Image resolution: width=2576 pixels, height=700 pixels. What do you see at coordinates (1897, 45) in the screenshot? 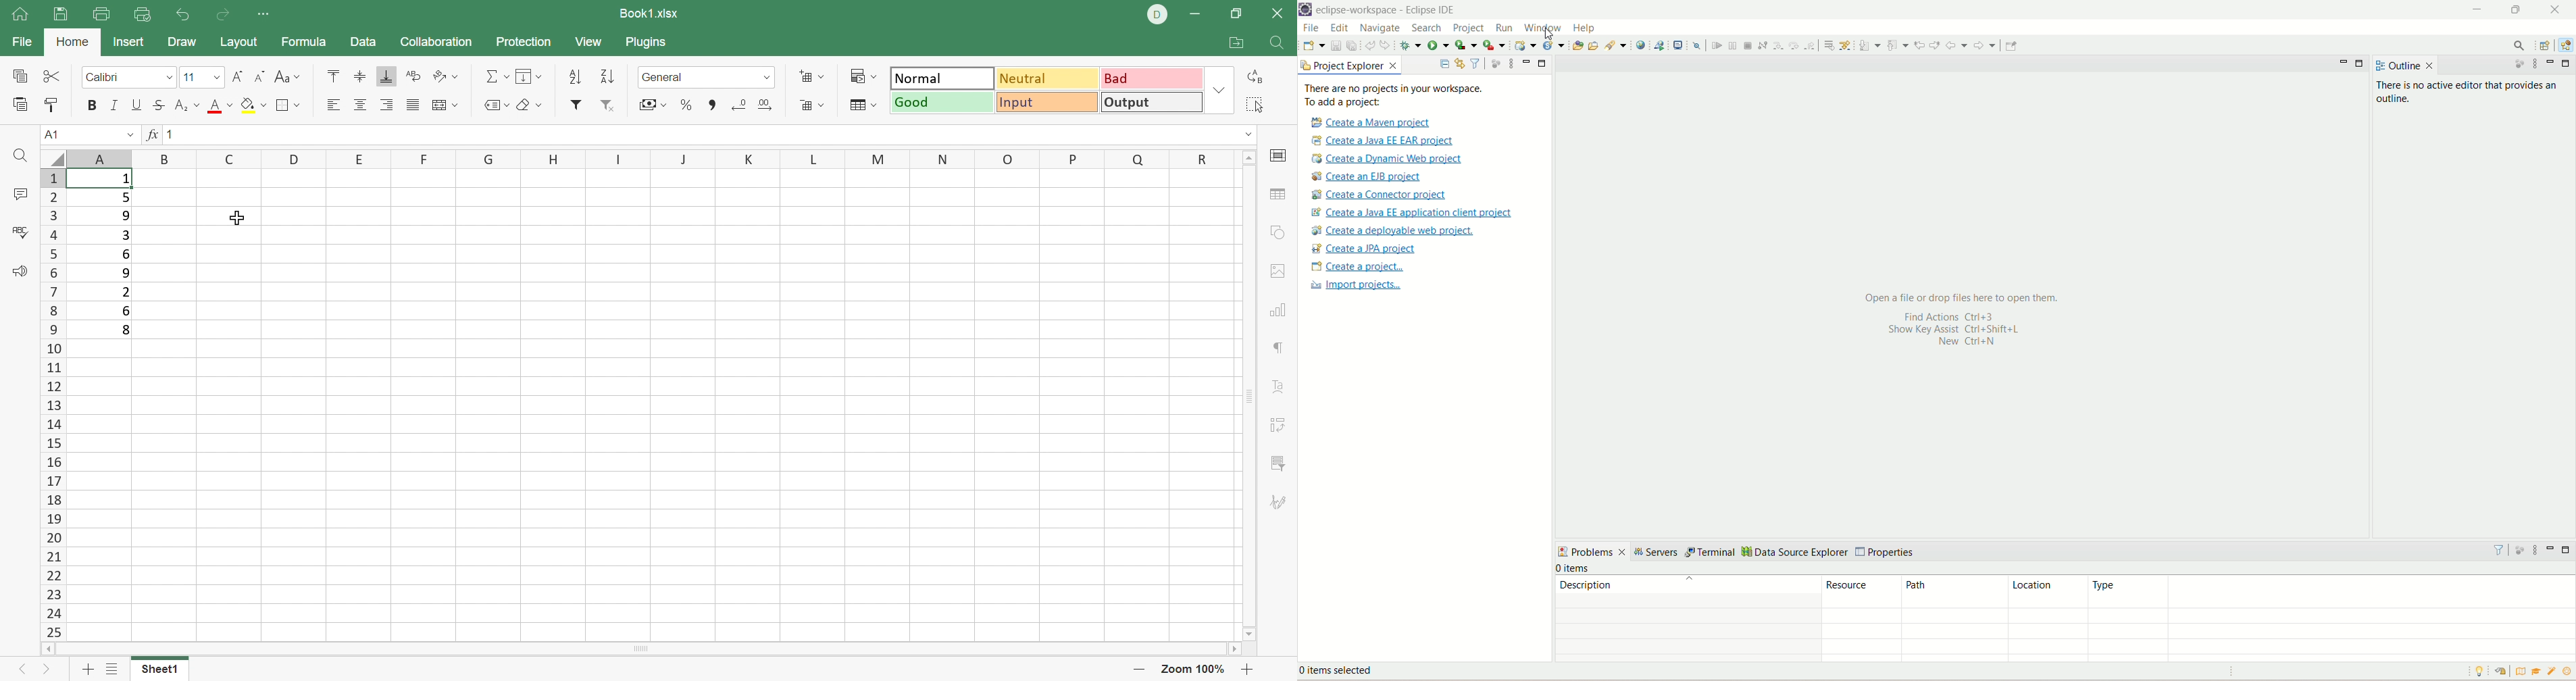
I see `previous annotation` at bounding box center [1897, 45].